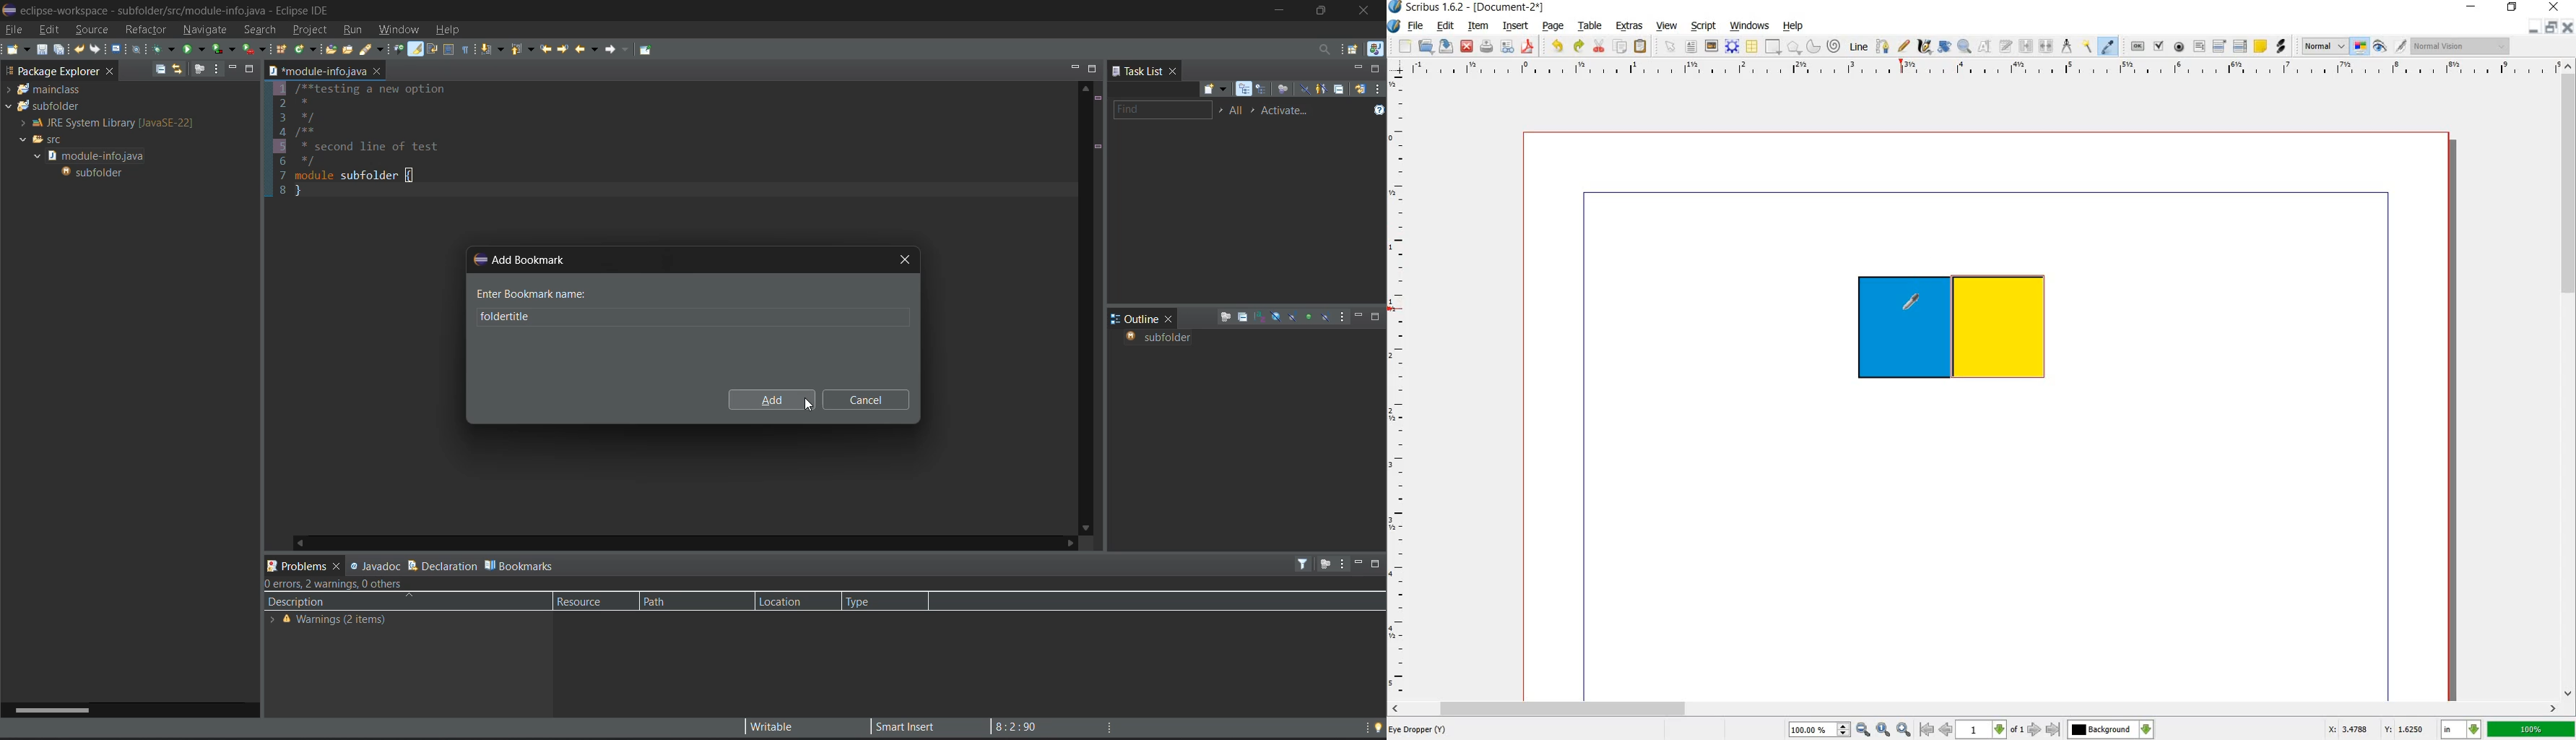 The width and height of the screenshot is (2576, 756). I want to click on close, so click(1176, 72).